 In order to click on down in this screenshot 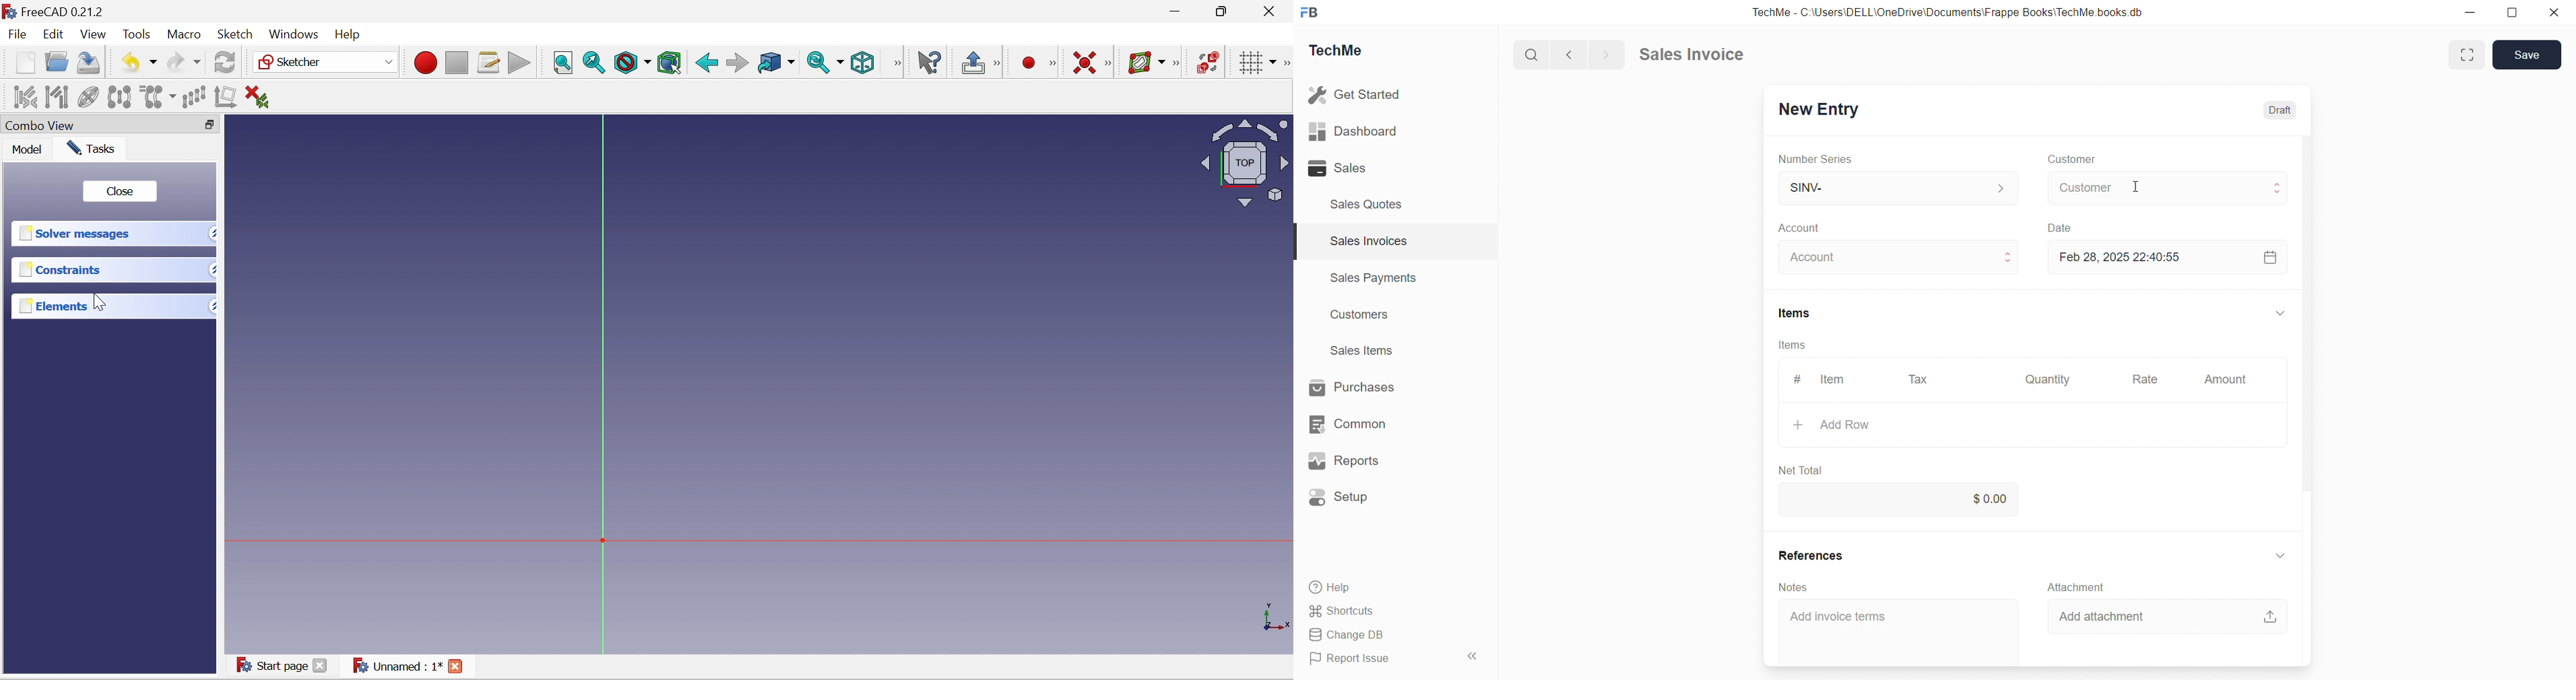, I will do `click(2279, 557)`.